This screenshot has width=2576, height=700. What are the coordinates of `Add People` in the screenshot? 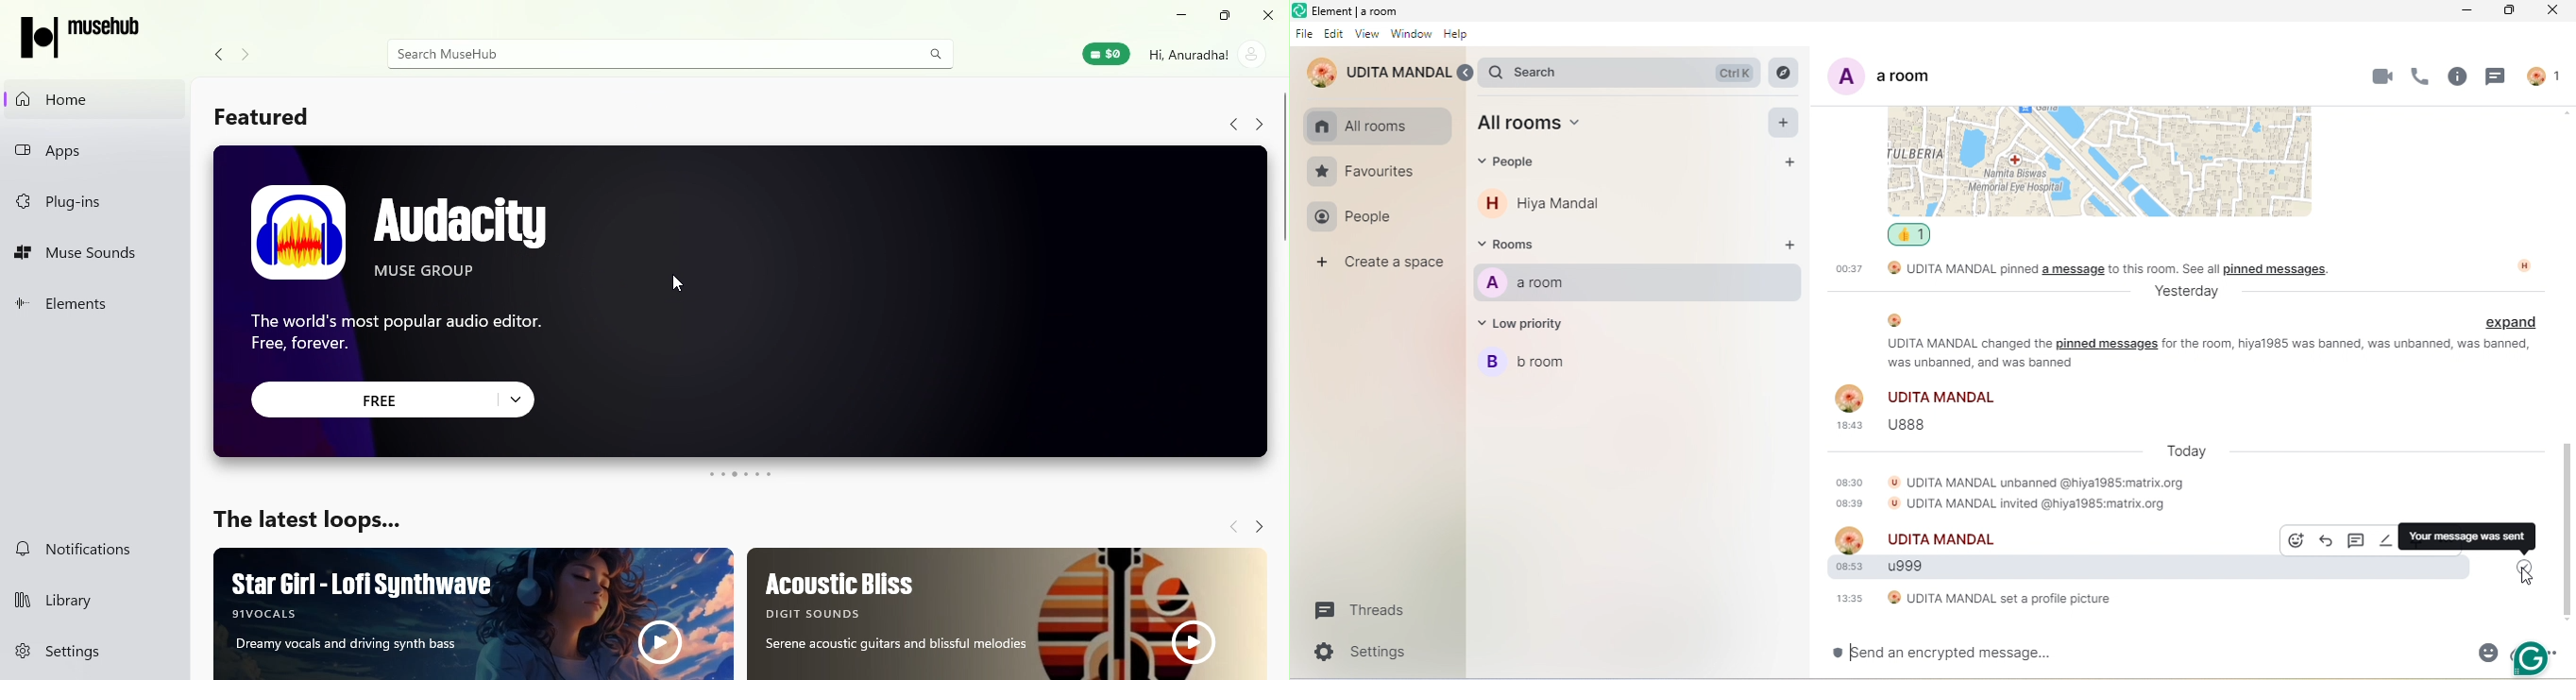 It's located at (1793, 163).